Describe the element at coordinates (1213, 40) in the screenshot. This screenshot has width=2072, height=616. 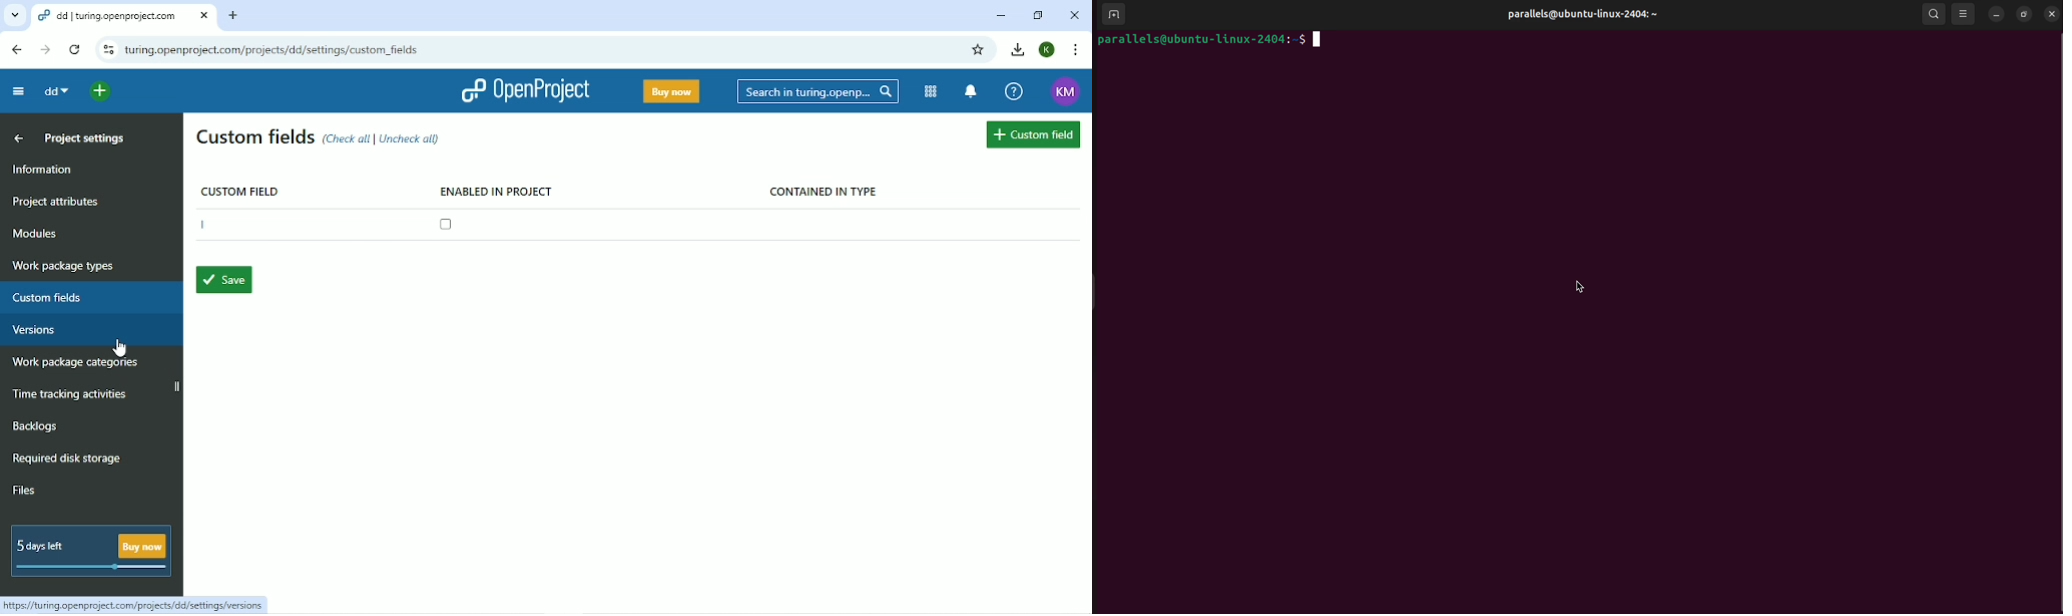
I see `parallels@ubuntu-linux-2404:~$` at that location.